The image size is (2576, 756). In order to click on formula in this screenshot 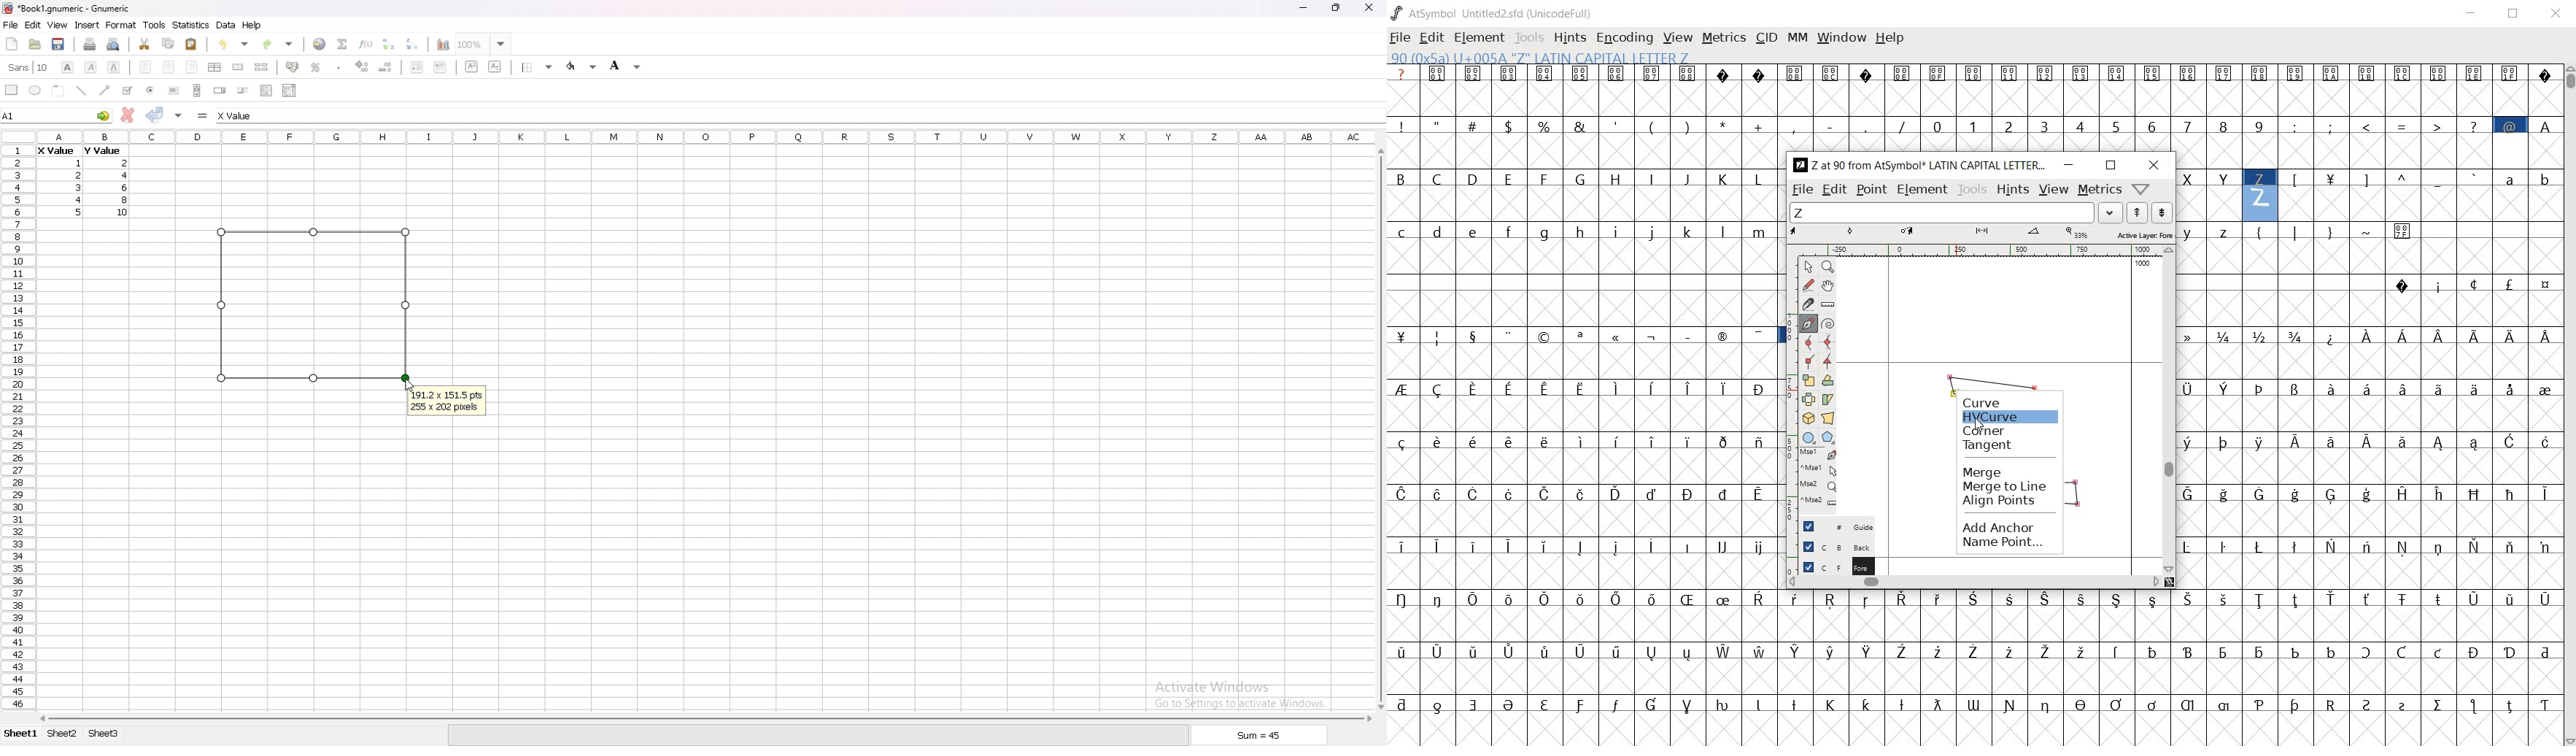, I will do `click(204, 115)`.